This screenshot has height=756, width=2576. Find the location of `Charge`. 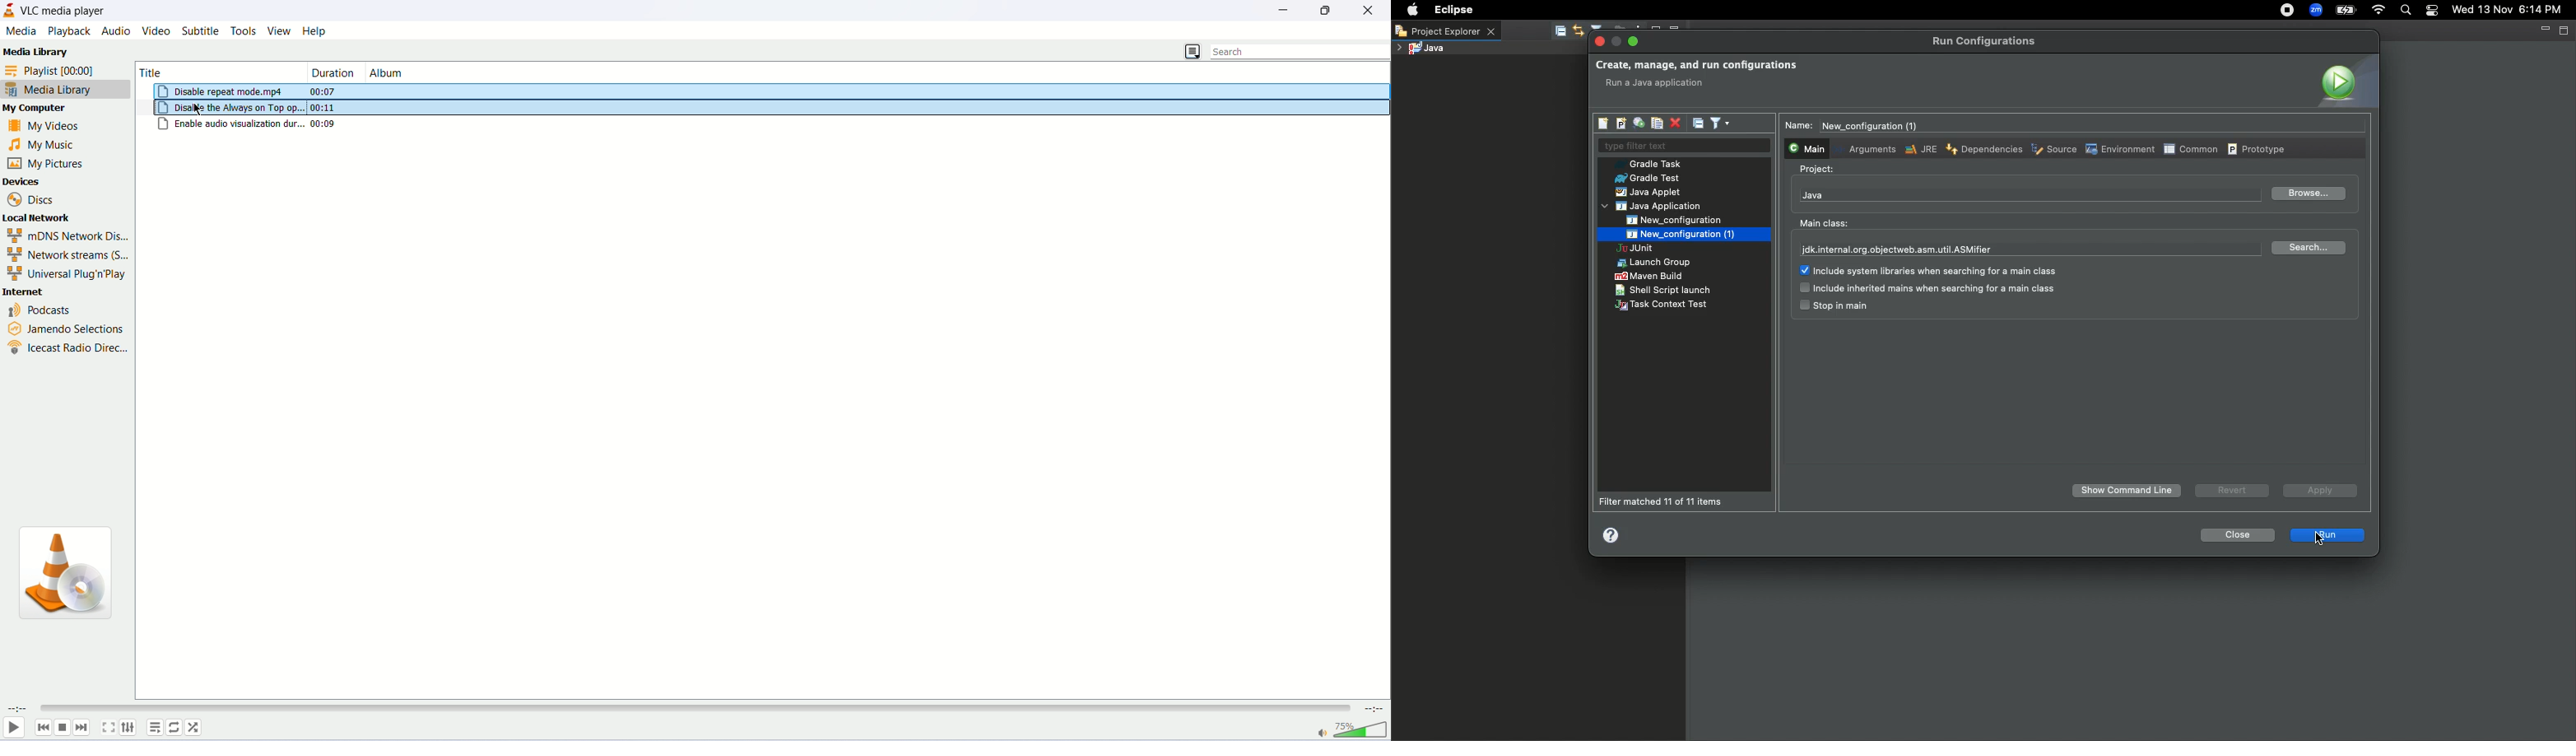

Charge is located at coordinates (2346, 12).